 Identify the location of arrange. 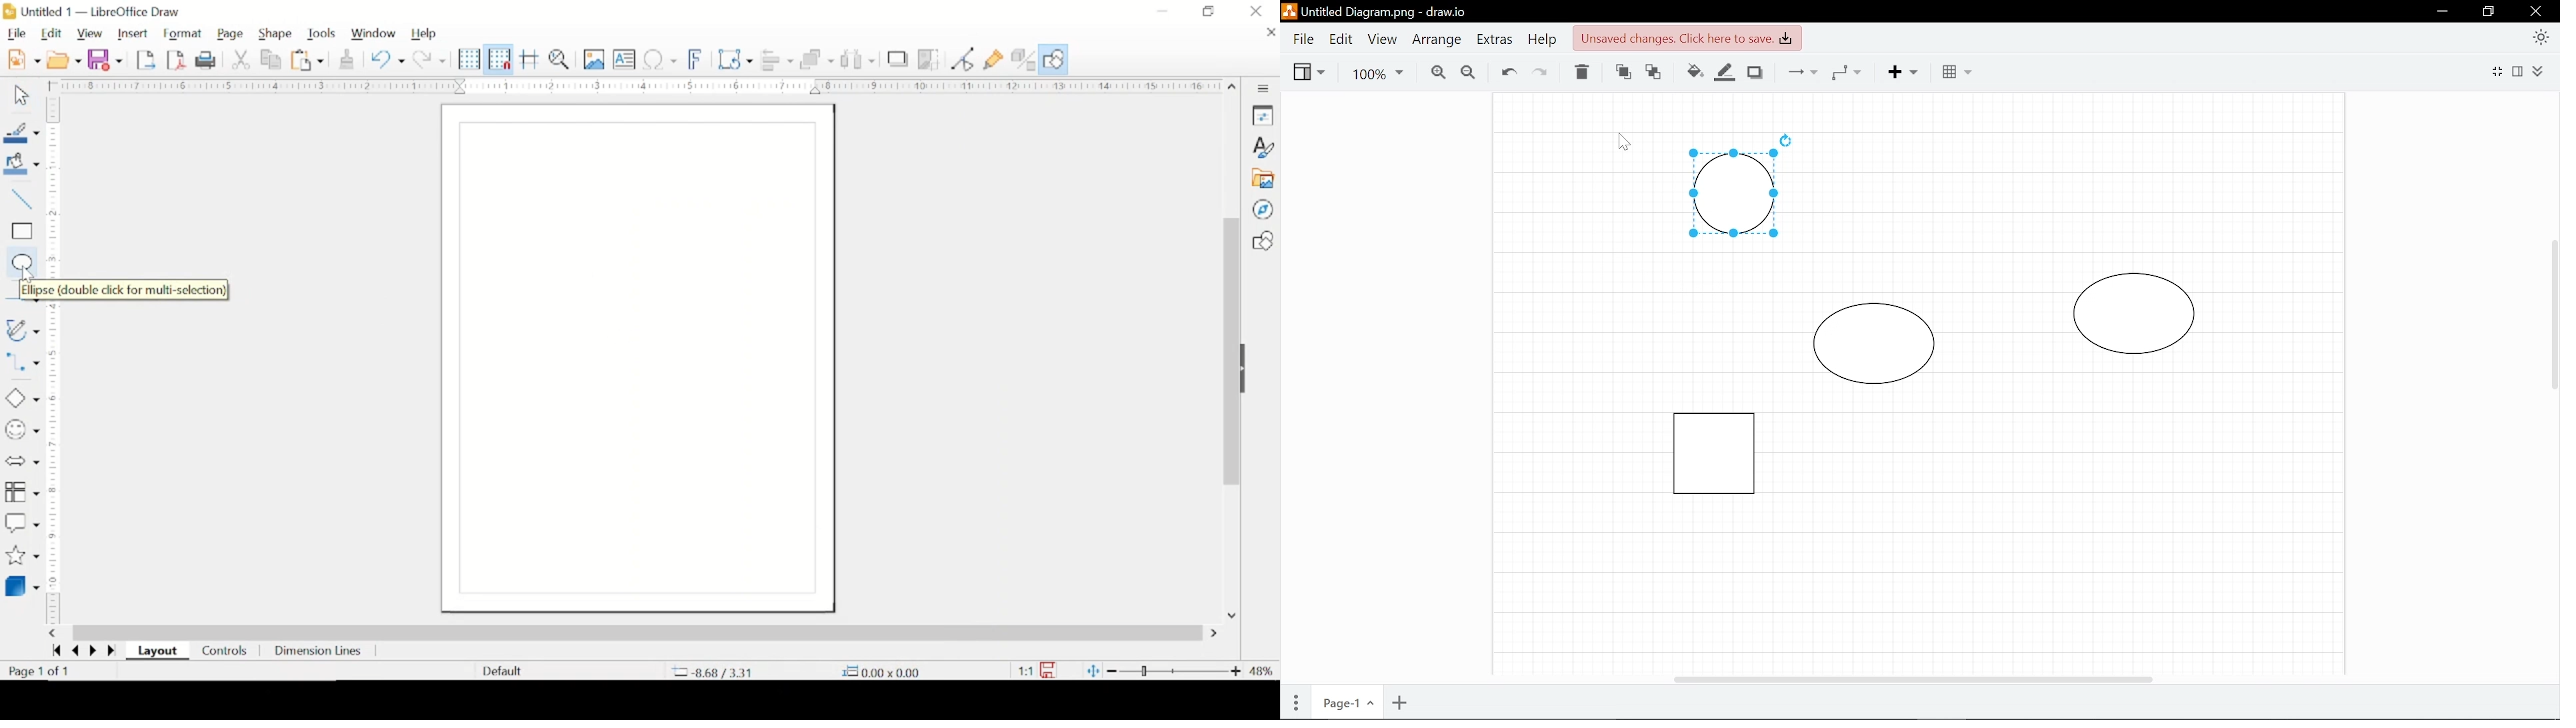
(816, 59).